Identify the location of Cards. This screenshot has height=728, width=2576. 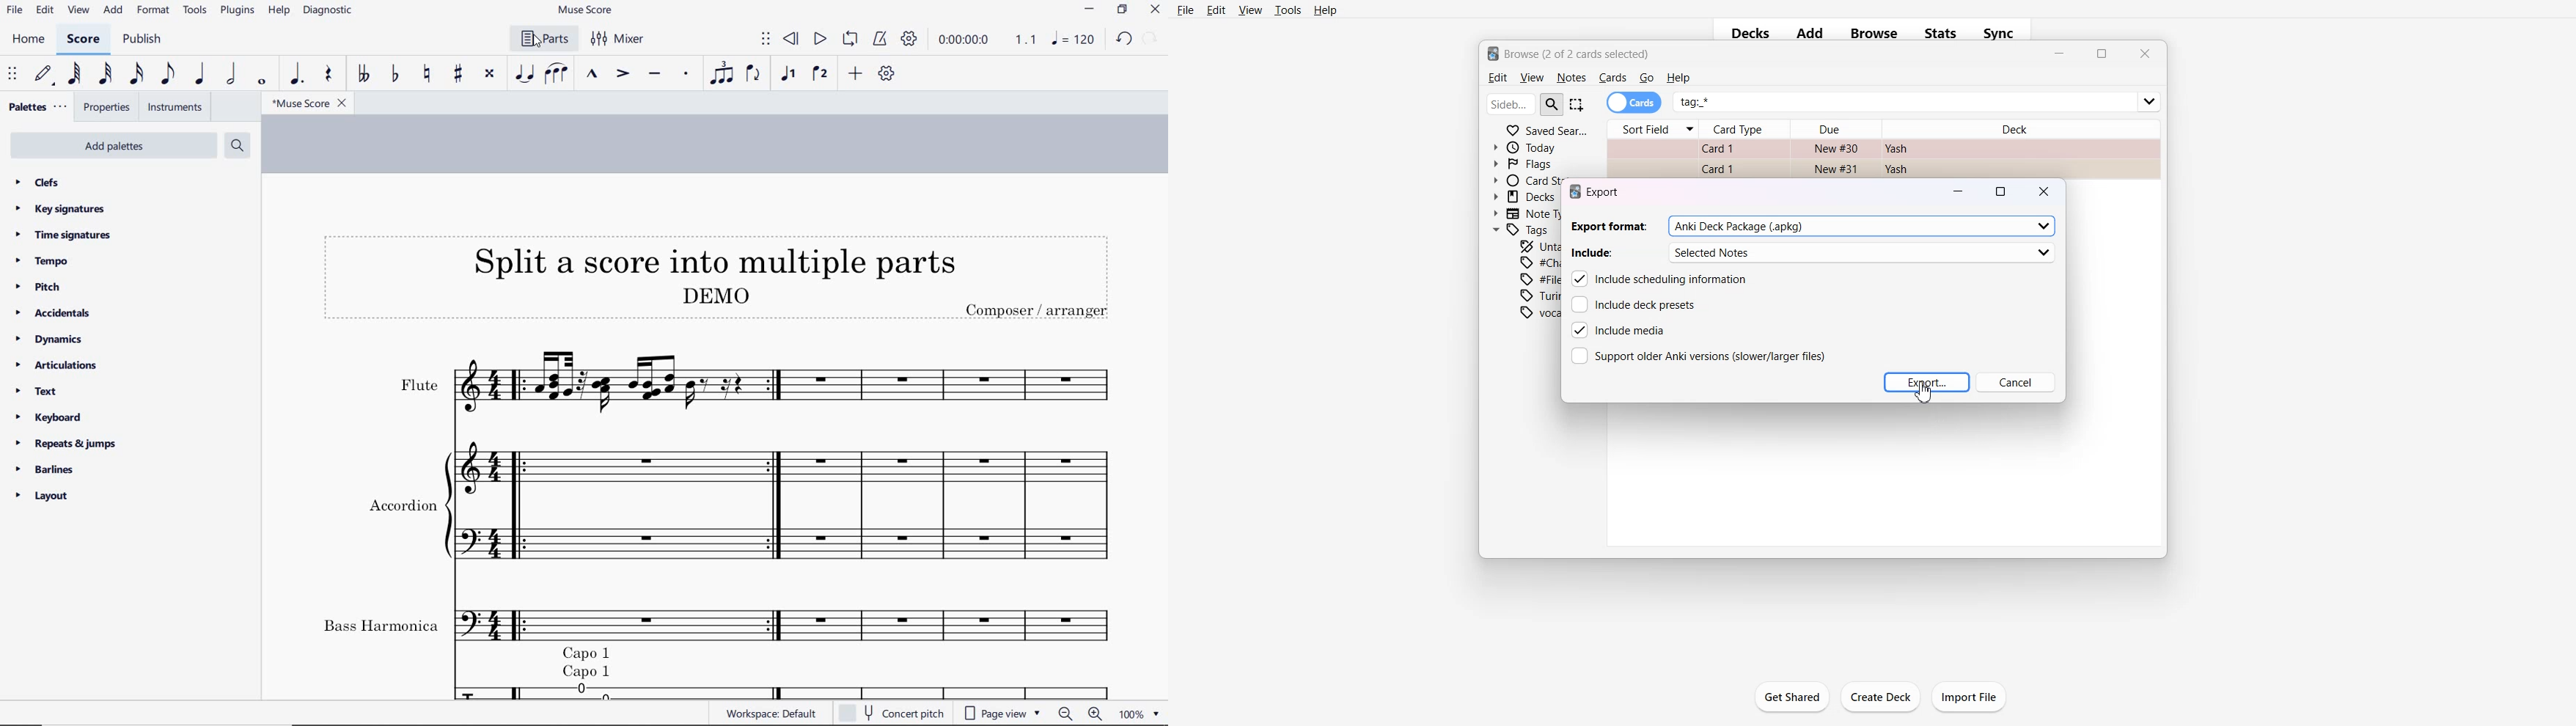
(1634, 103).